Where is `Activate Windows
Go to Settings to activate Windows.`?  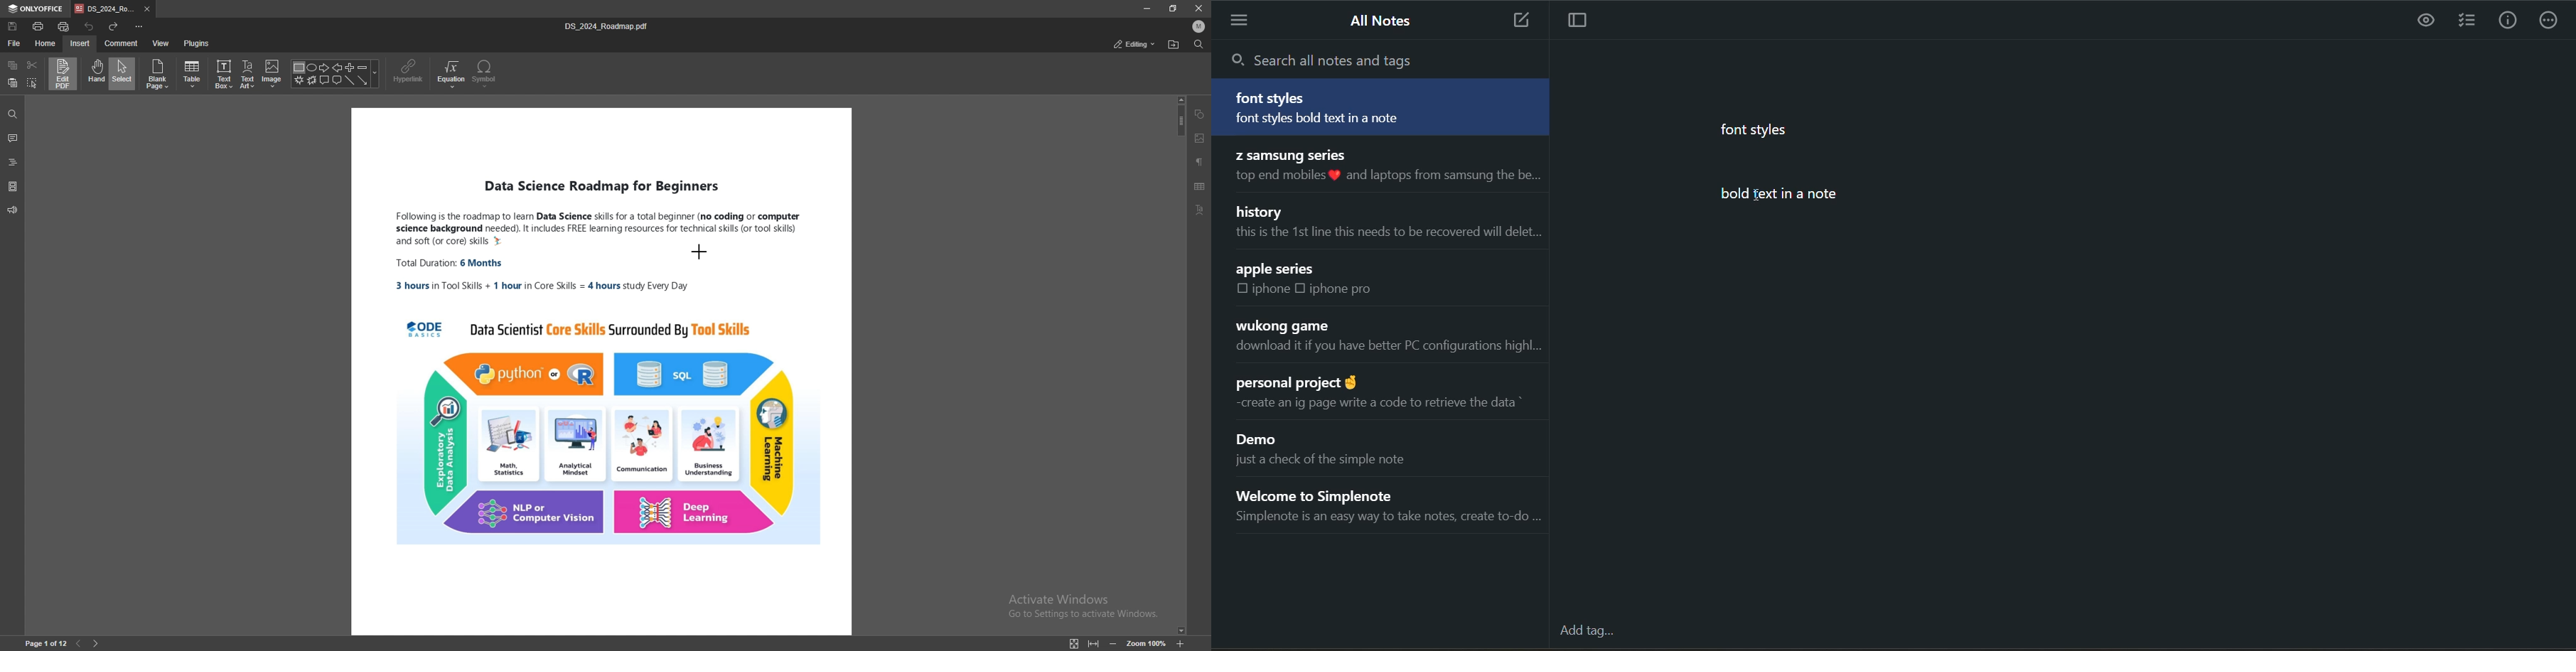 Activate Windows
Go to Settings to activate Windows. is located at coordinates (1081, 606).